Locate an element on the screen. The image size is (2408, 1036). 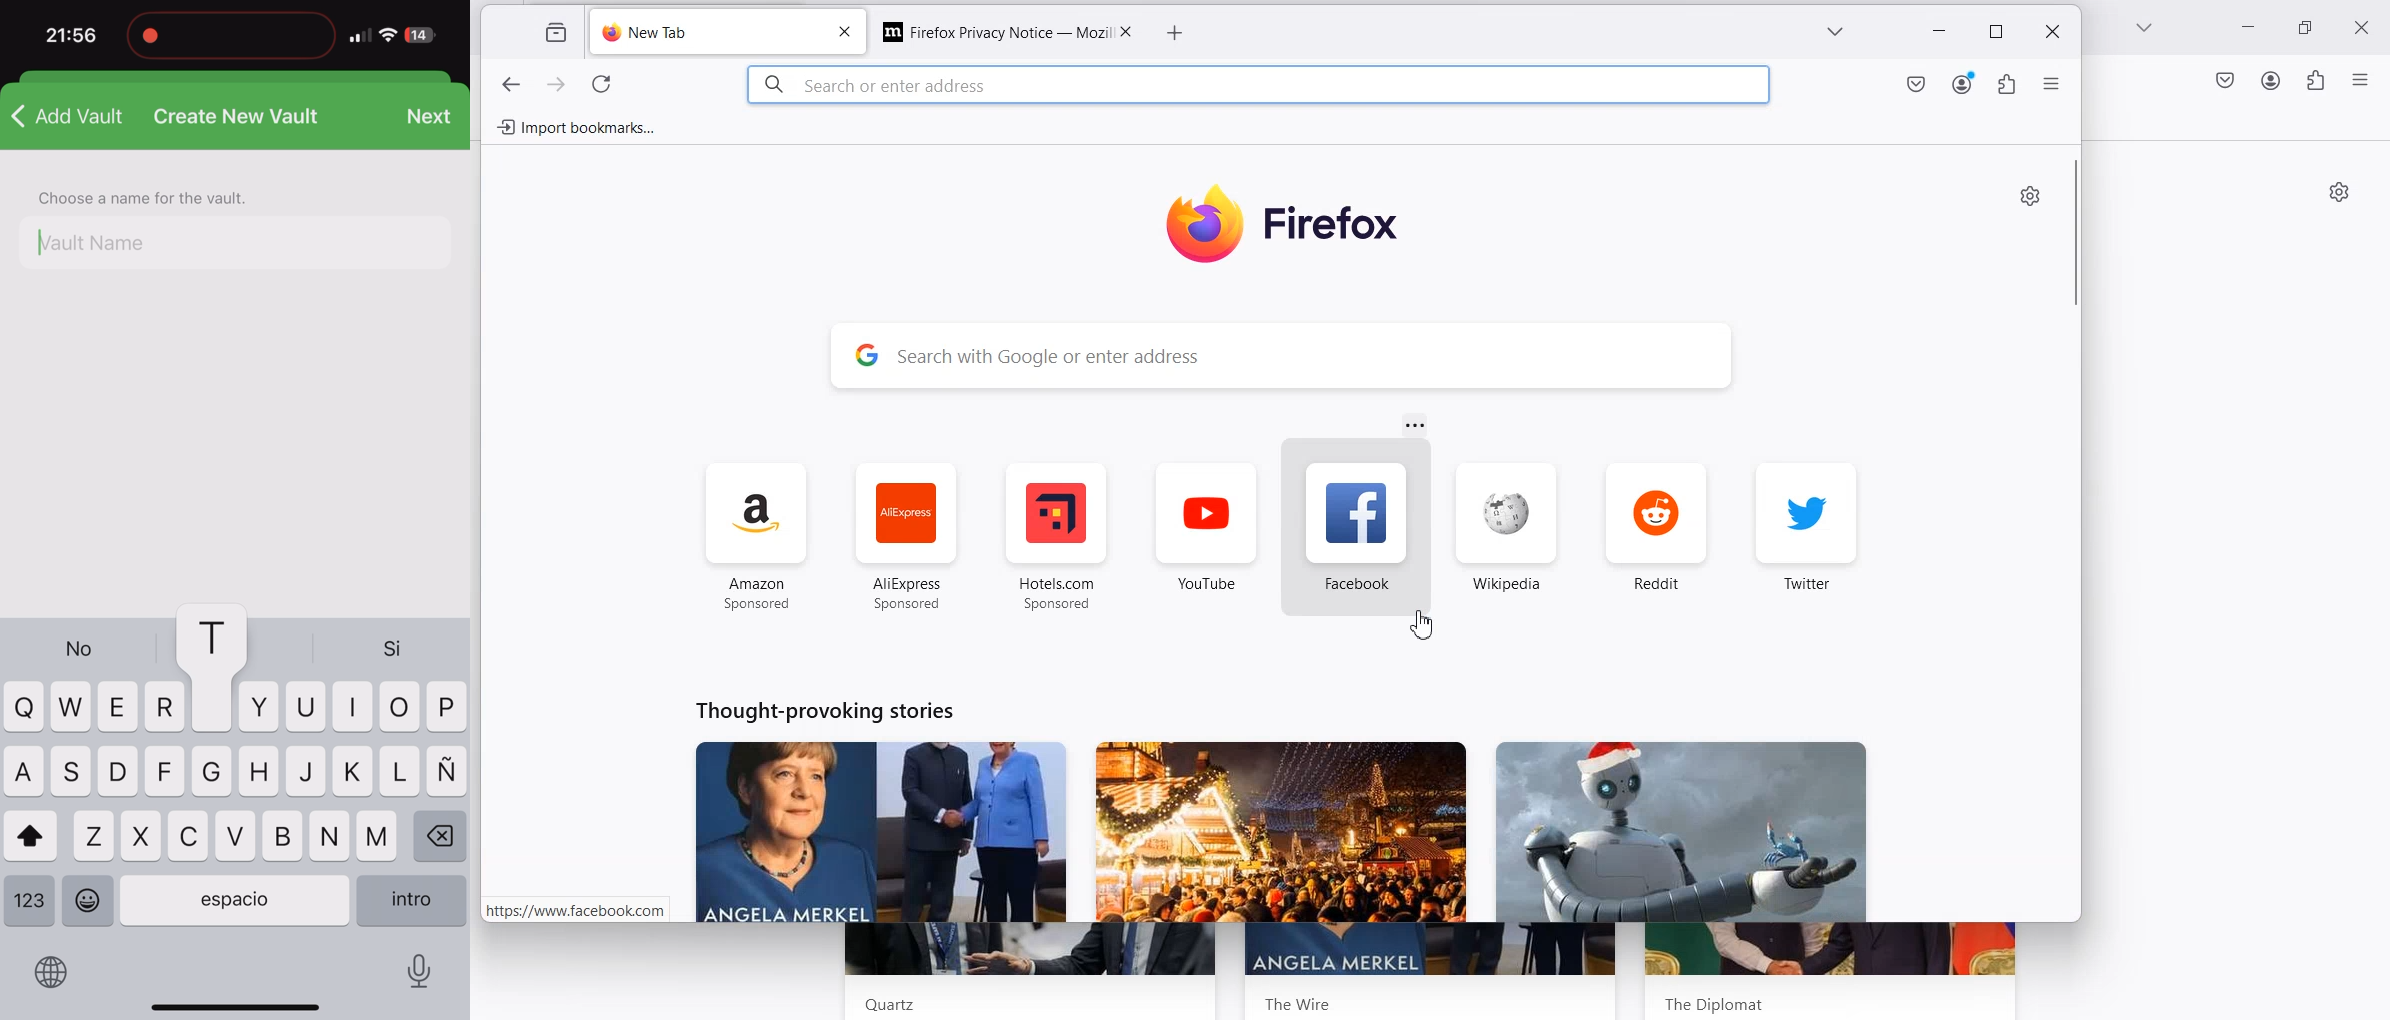
hotels.com is located at coordinates (1063, 535).